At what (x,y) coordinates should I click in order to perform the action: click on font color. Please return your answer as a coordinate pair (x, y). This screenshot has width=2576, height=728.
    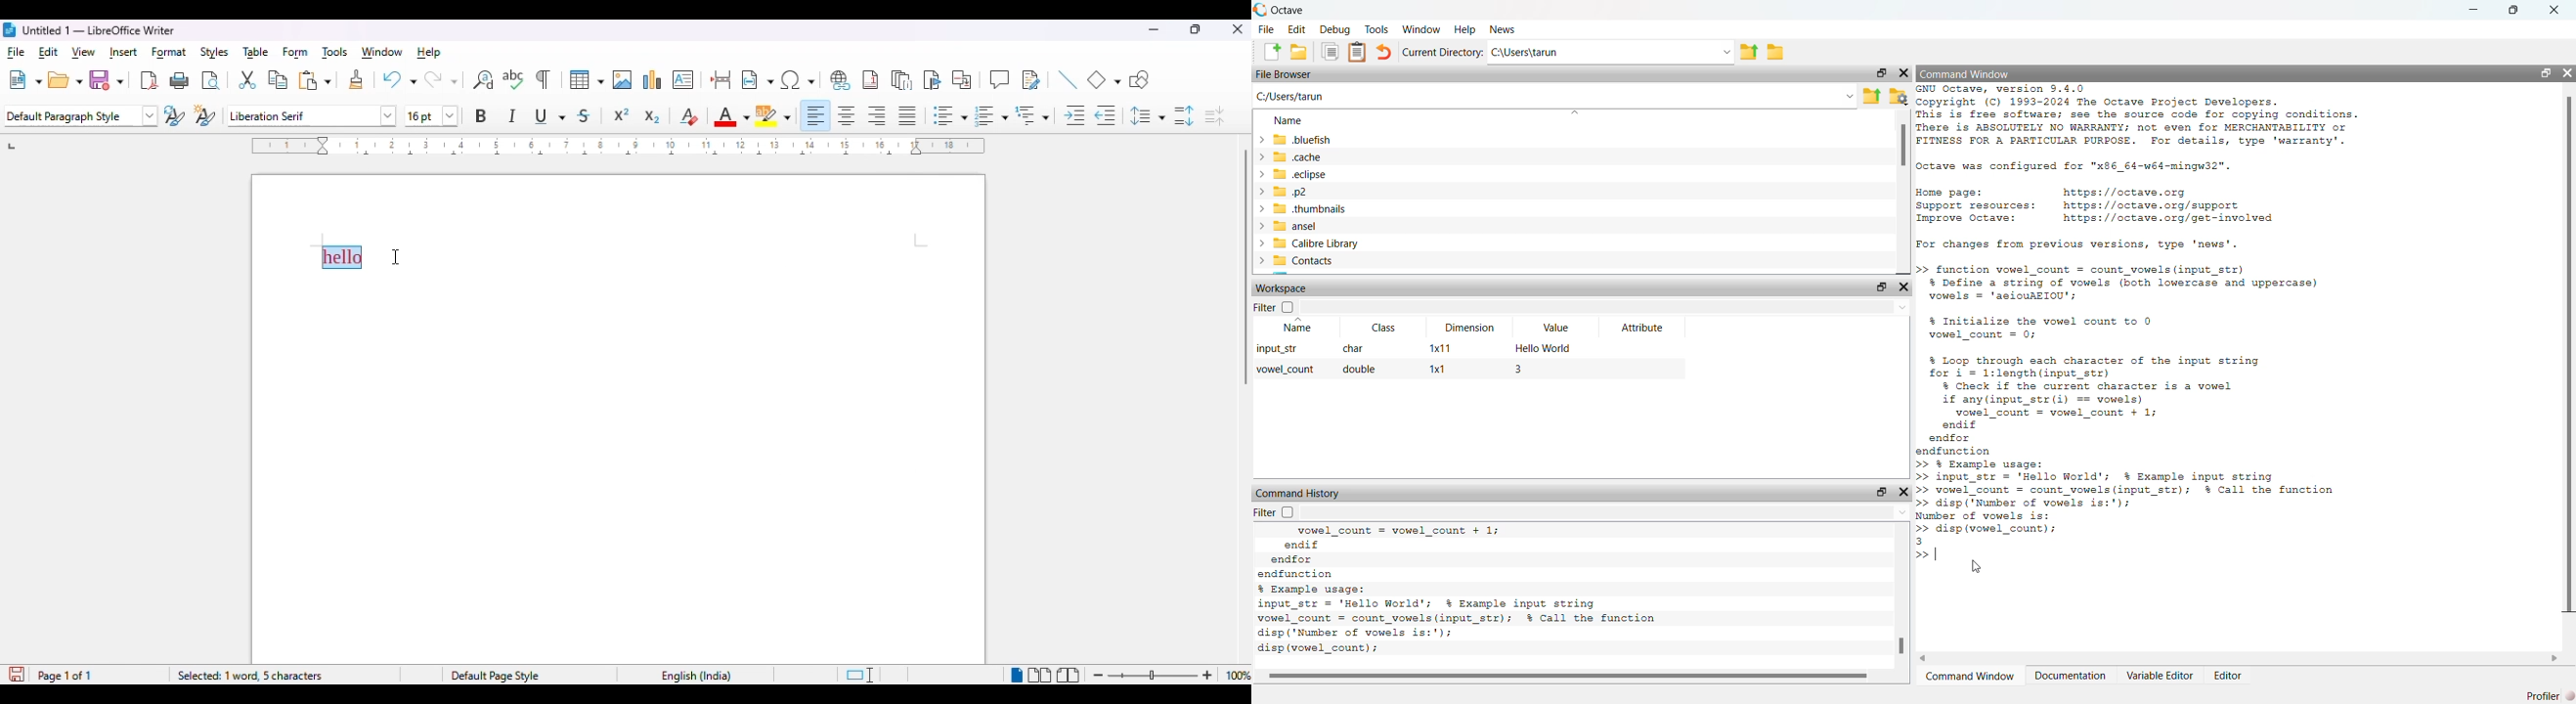
    Looking at the image, I should click on (729, 114).